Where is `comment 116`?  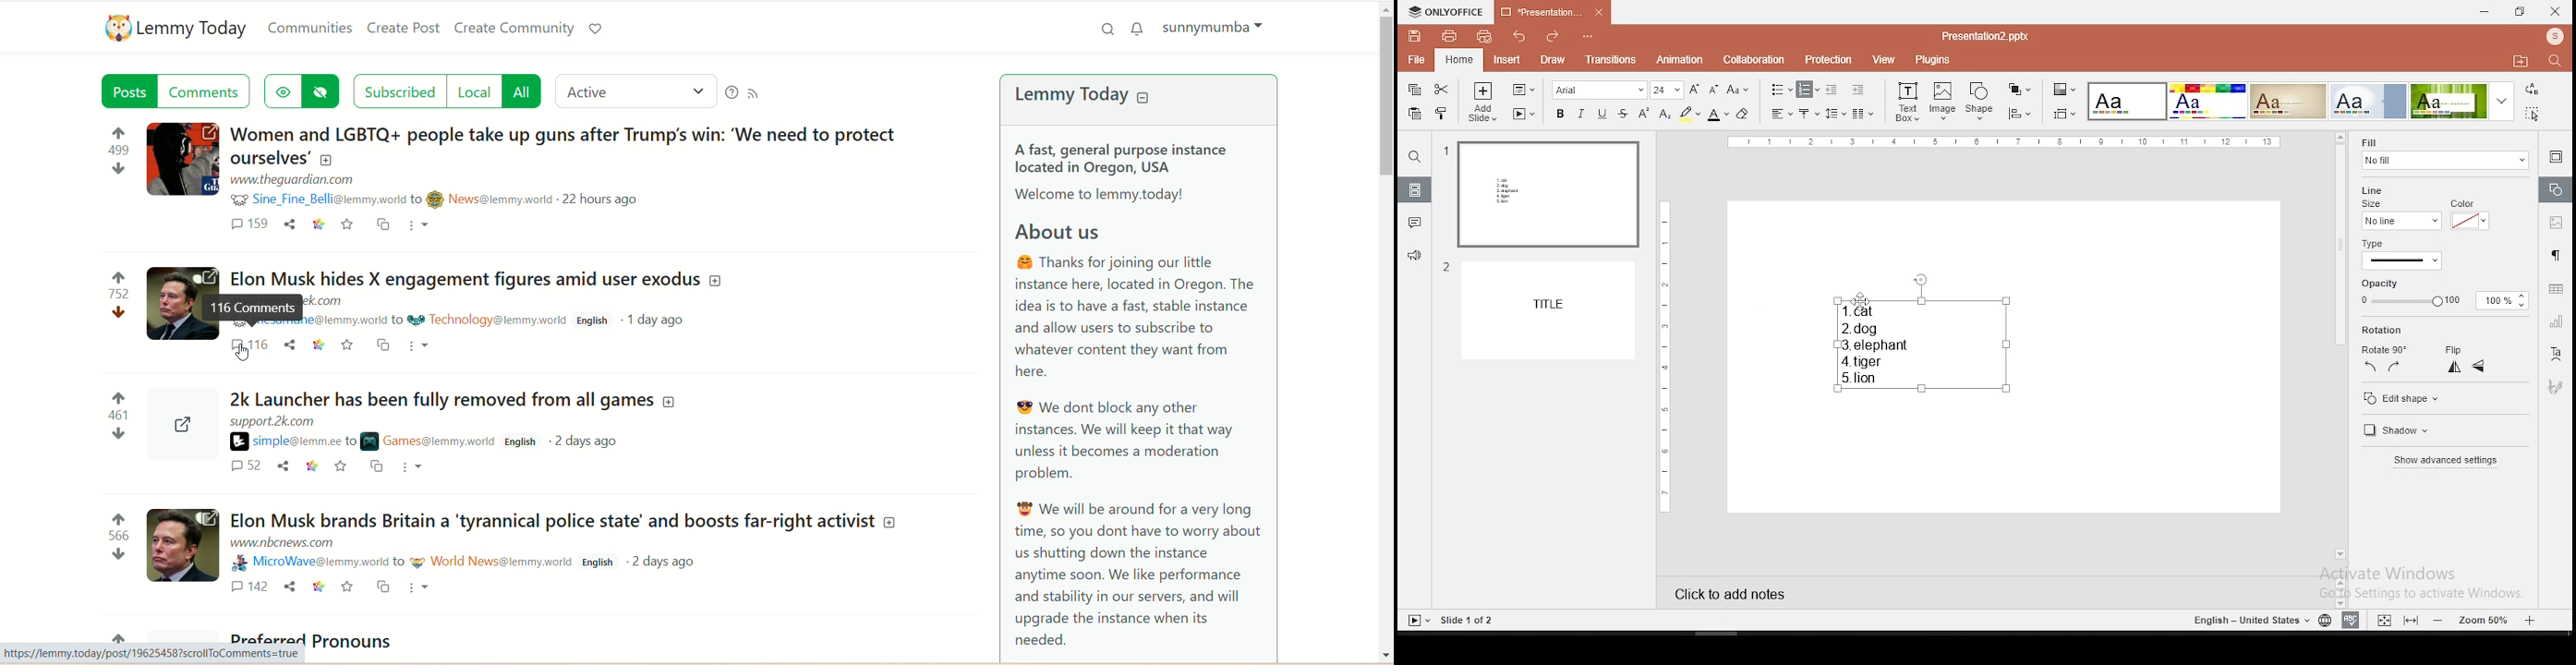
comment 116 is located at coordinates (249, 343).